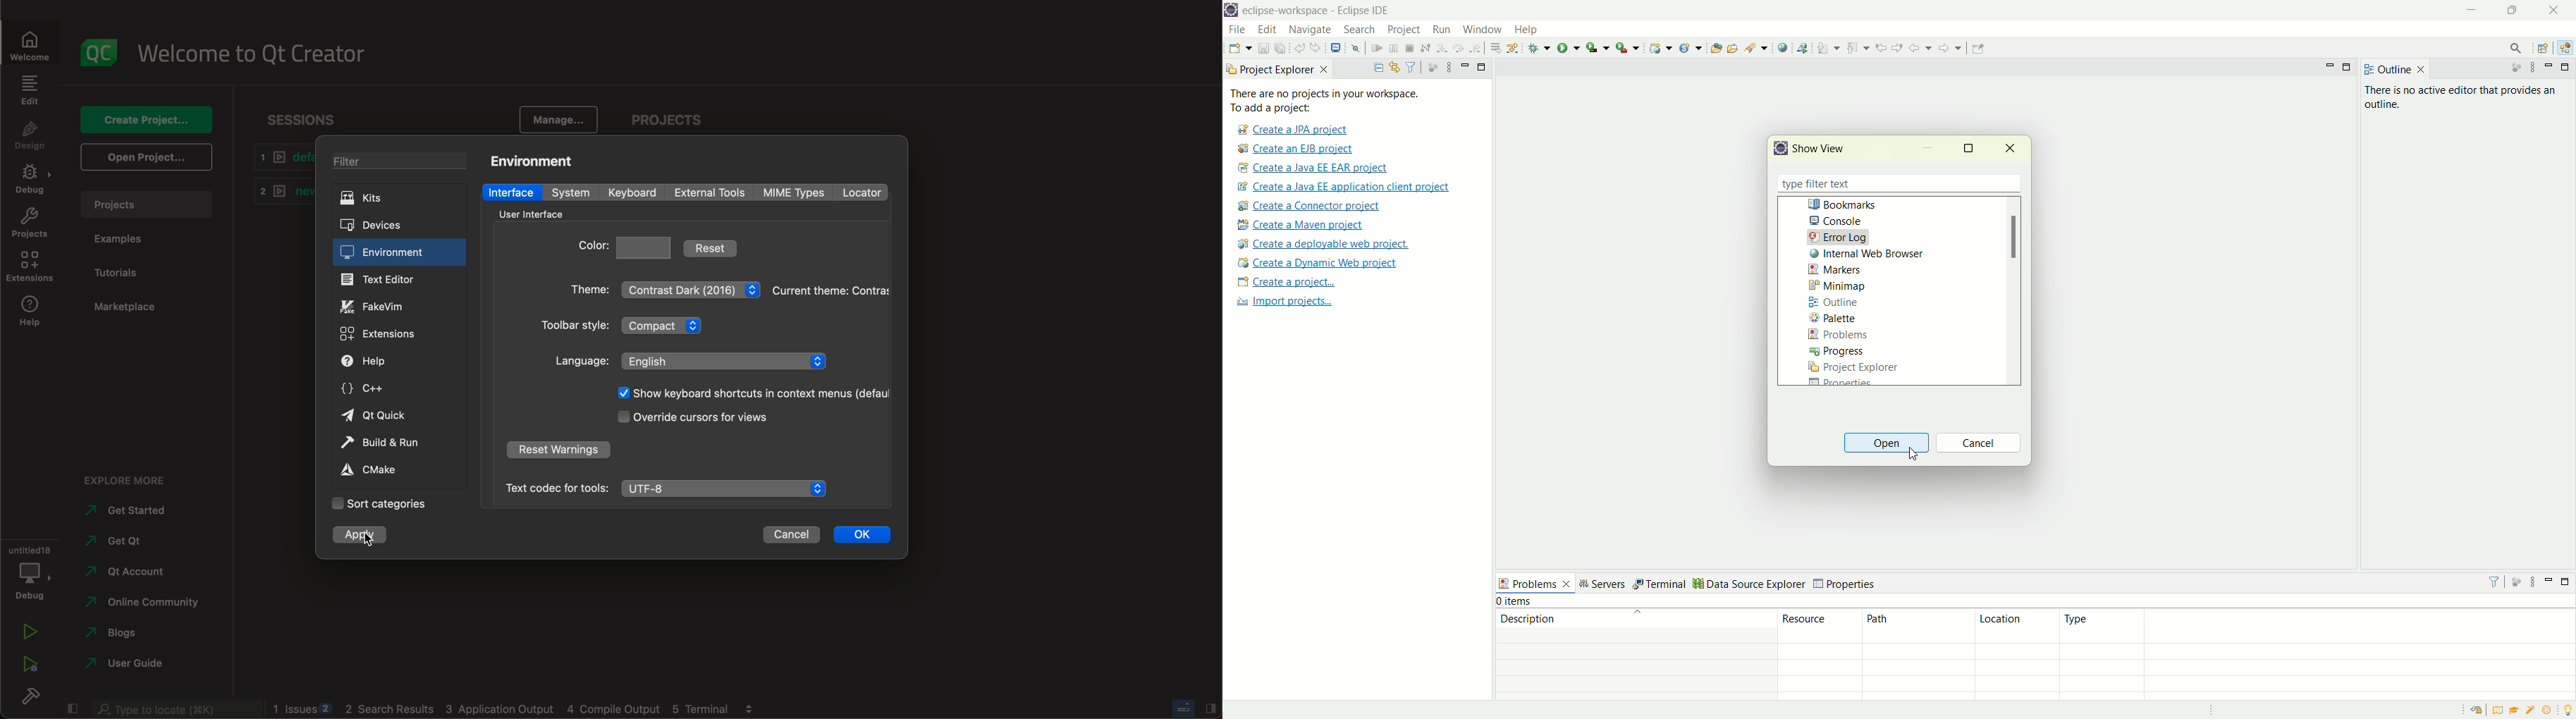 The image size is (2576, 728). Describe the element at coordinates (367, 538) in the screenshot. I see `cursor` at that location.